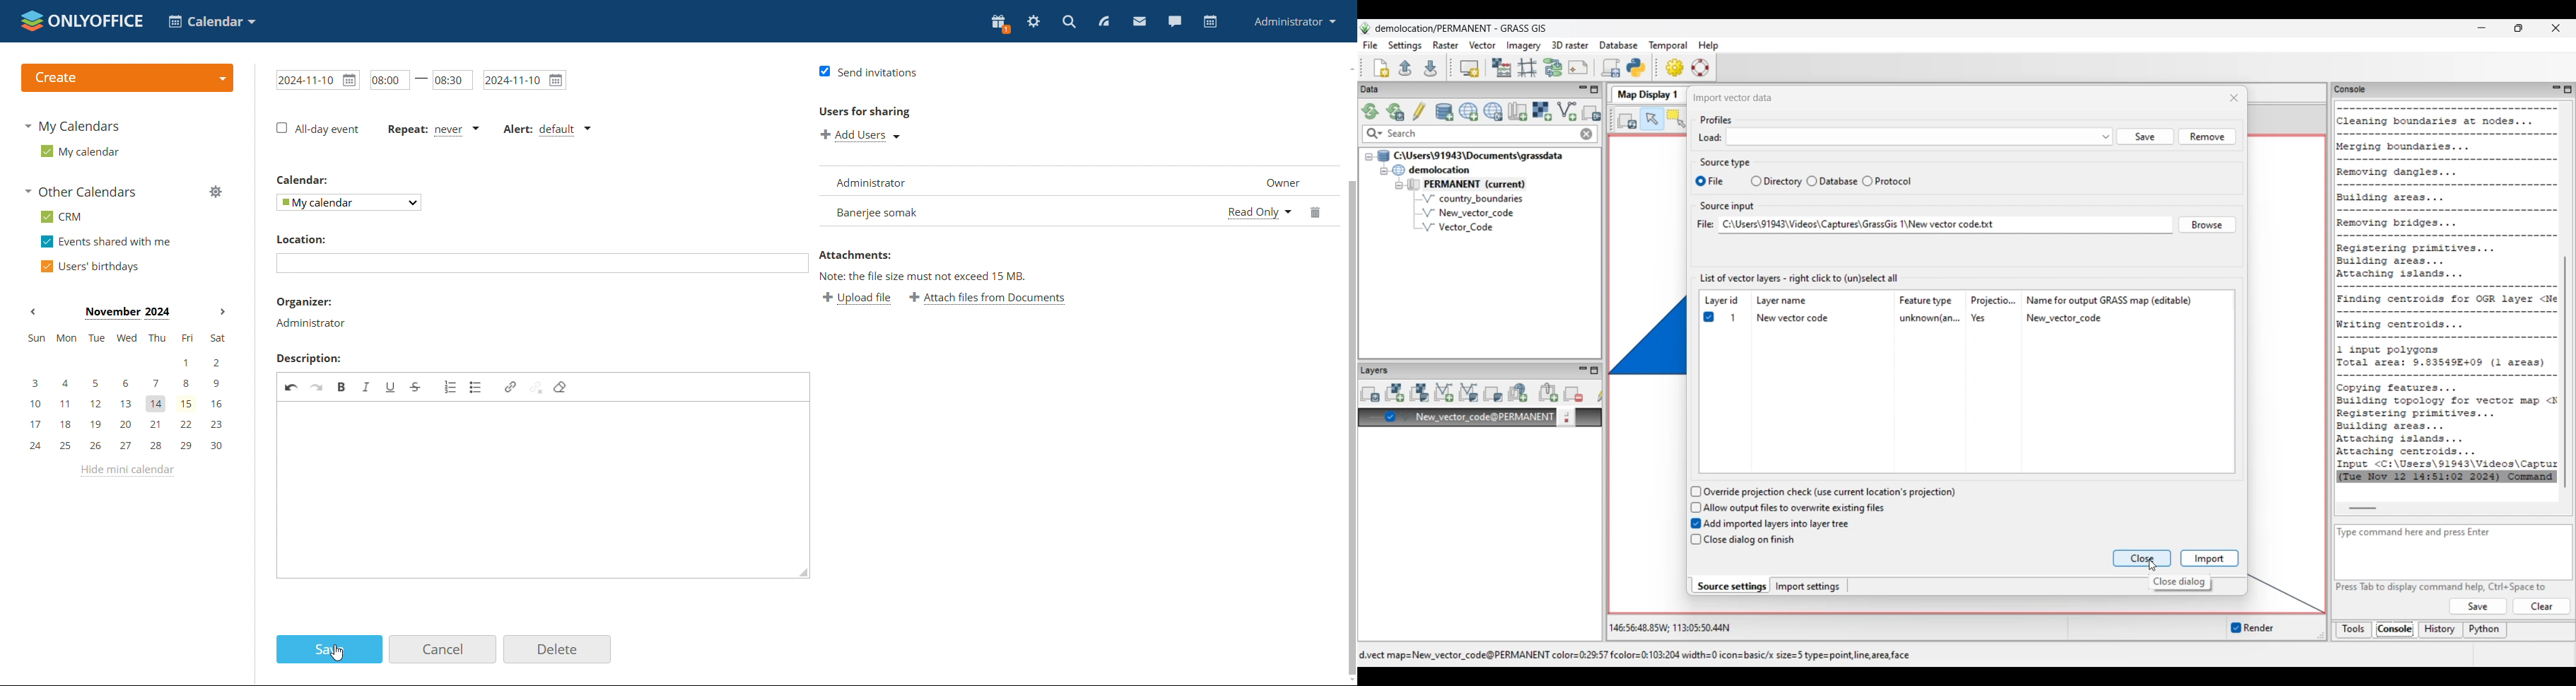 Image resolution: width=2576 pixels, height=700 pixels. Describe the element at coordinates (915, 276) in the screenshot. I see `Note` at that location.